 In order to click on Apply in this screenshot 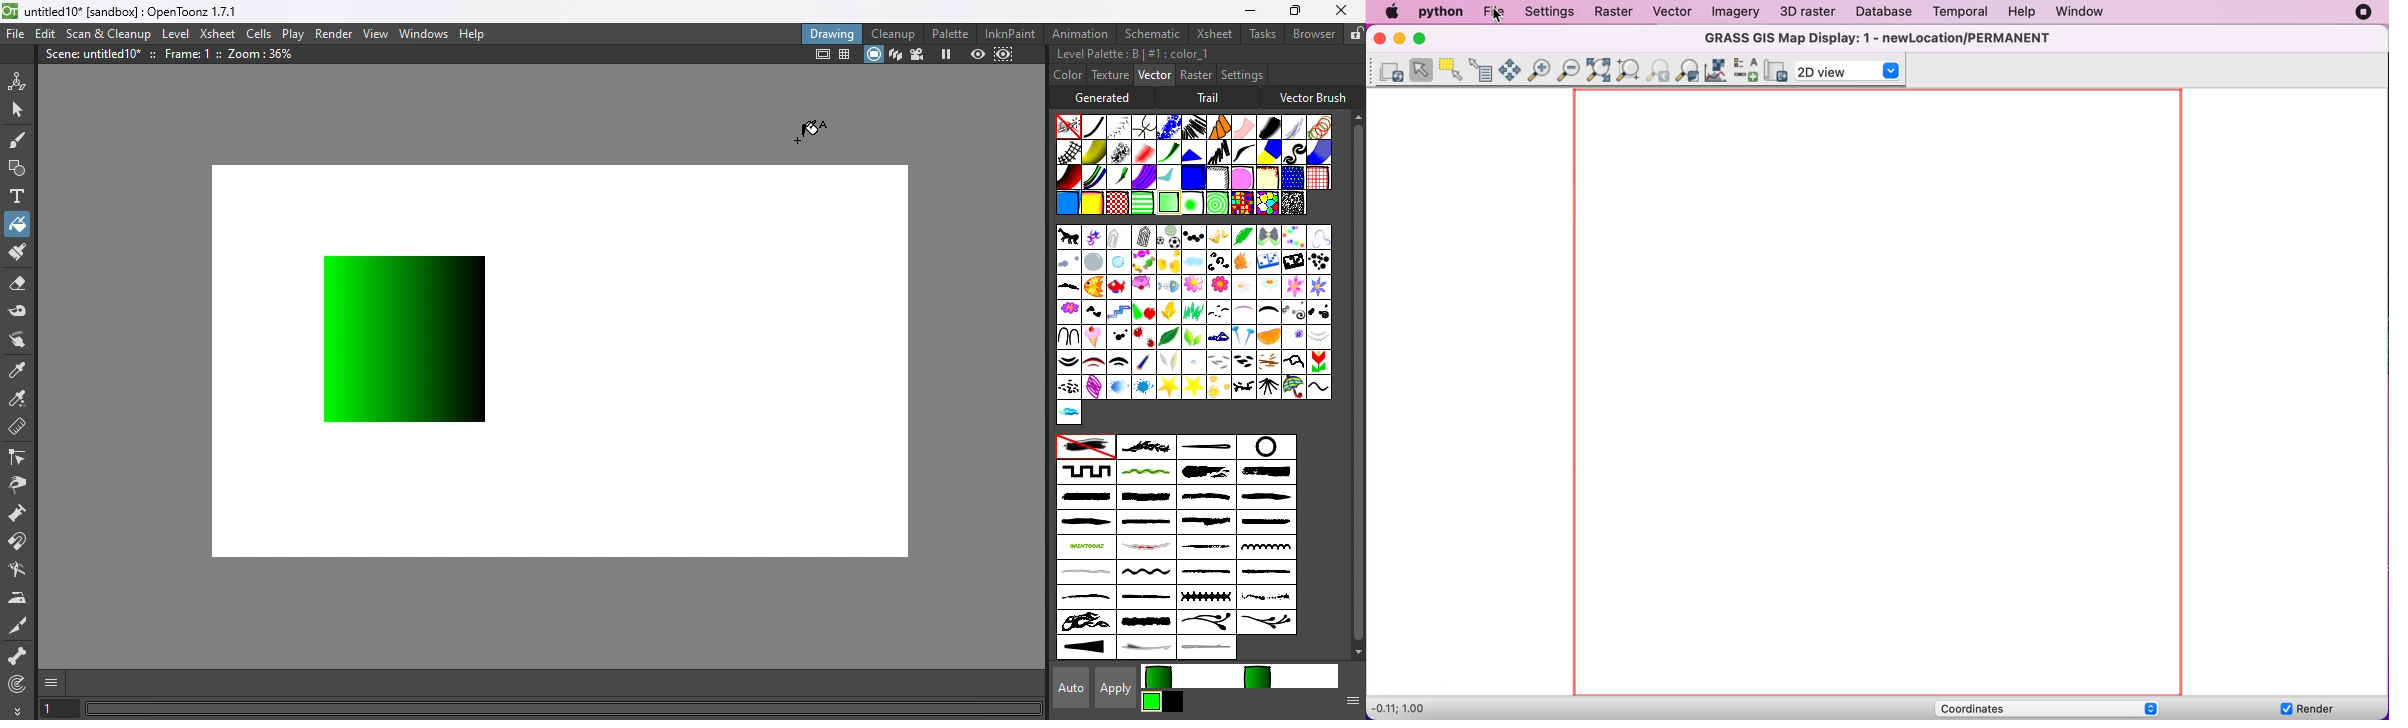, I will do `click(1118, 687)`.